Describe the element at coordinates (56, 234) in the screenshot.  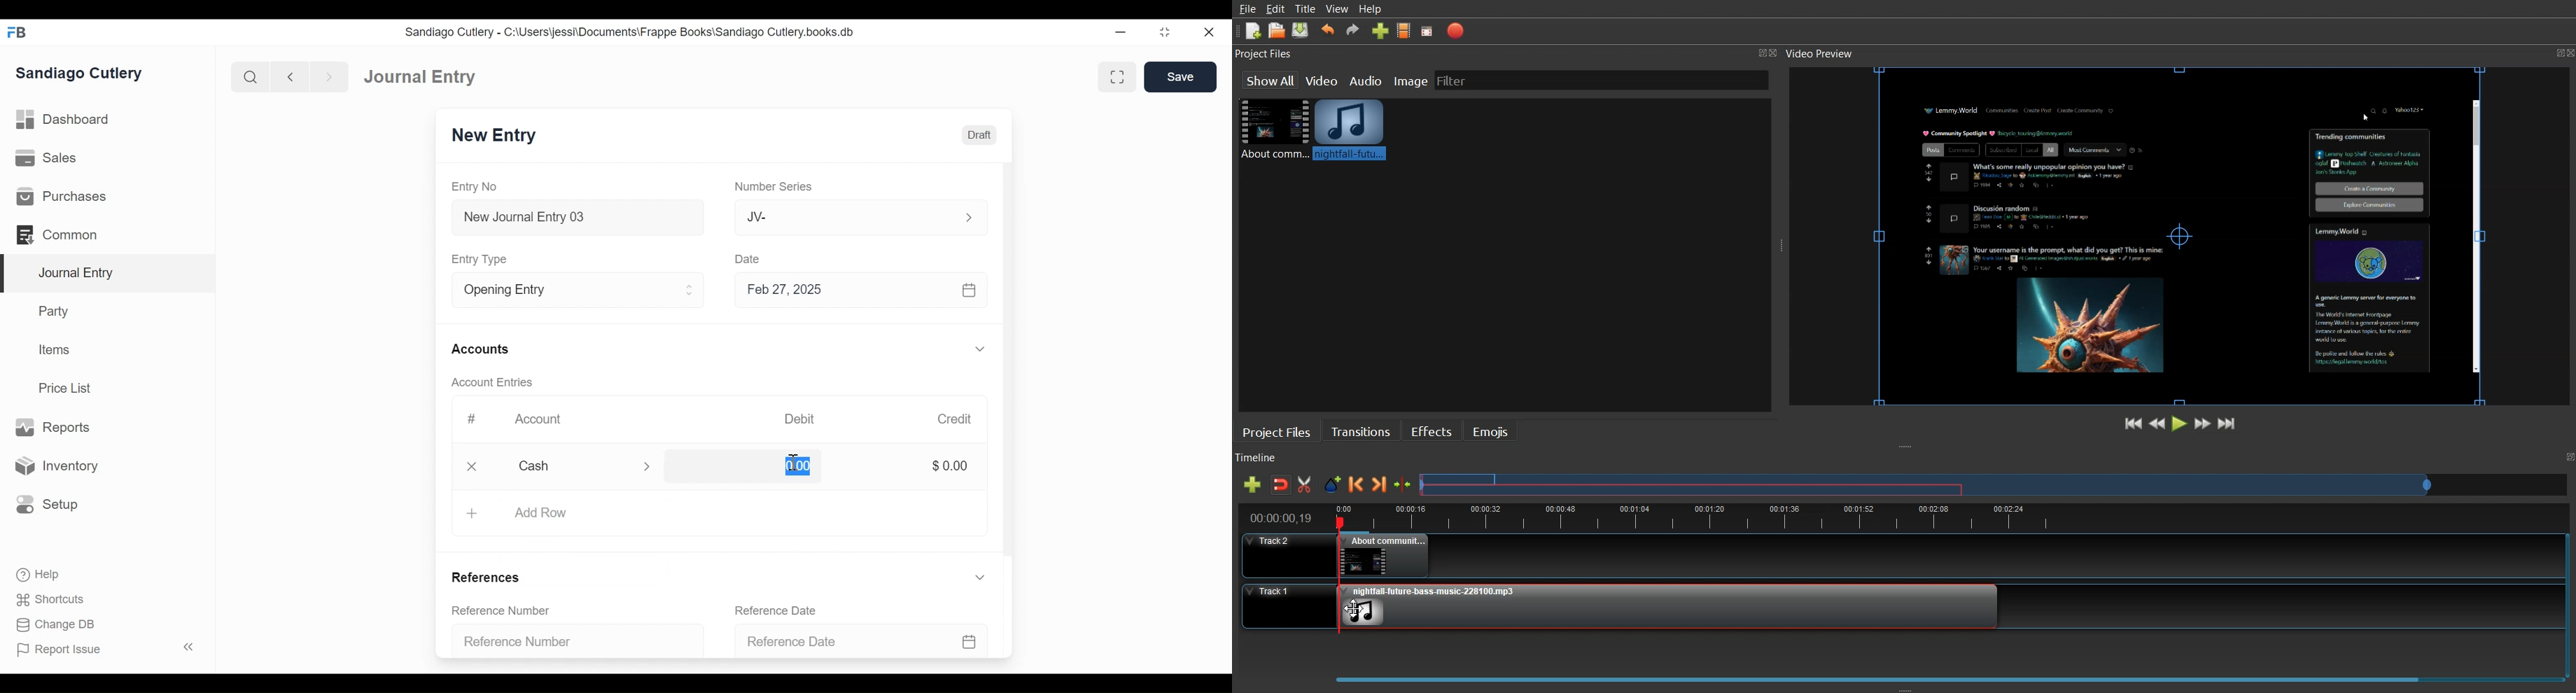
I see `Commons` at that location.